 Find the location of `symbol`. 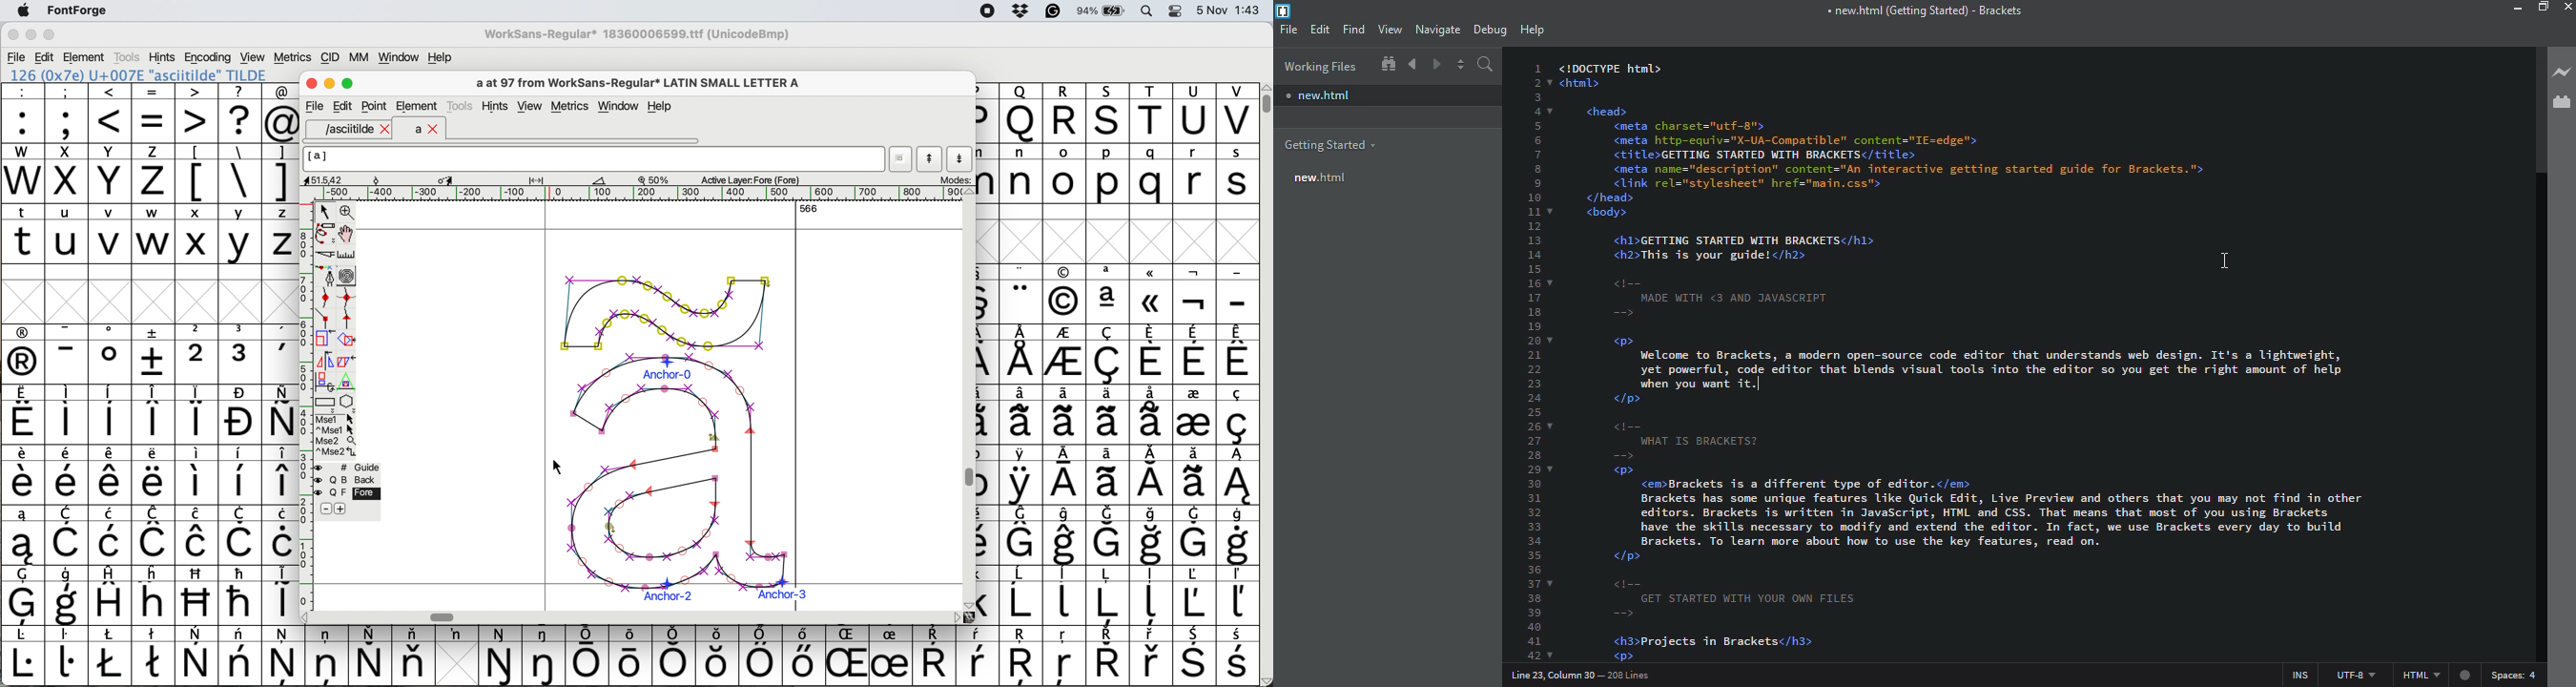

symbol is located at coordinates (1066, 356).